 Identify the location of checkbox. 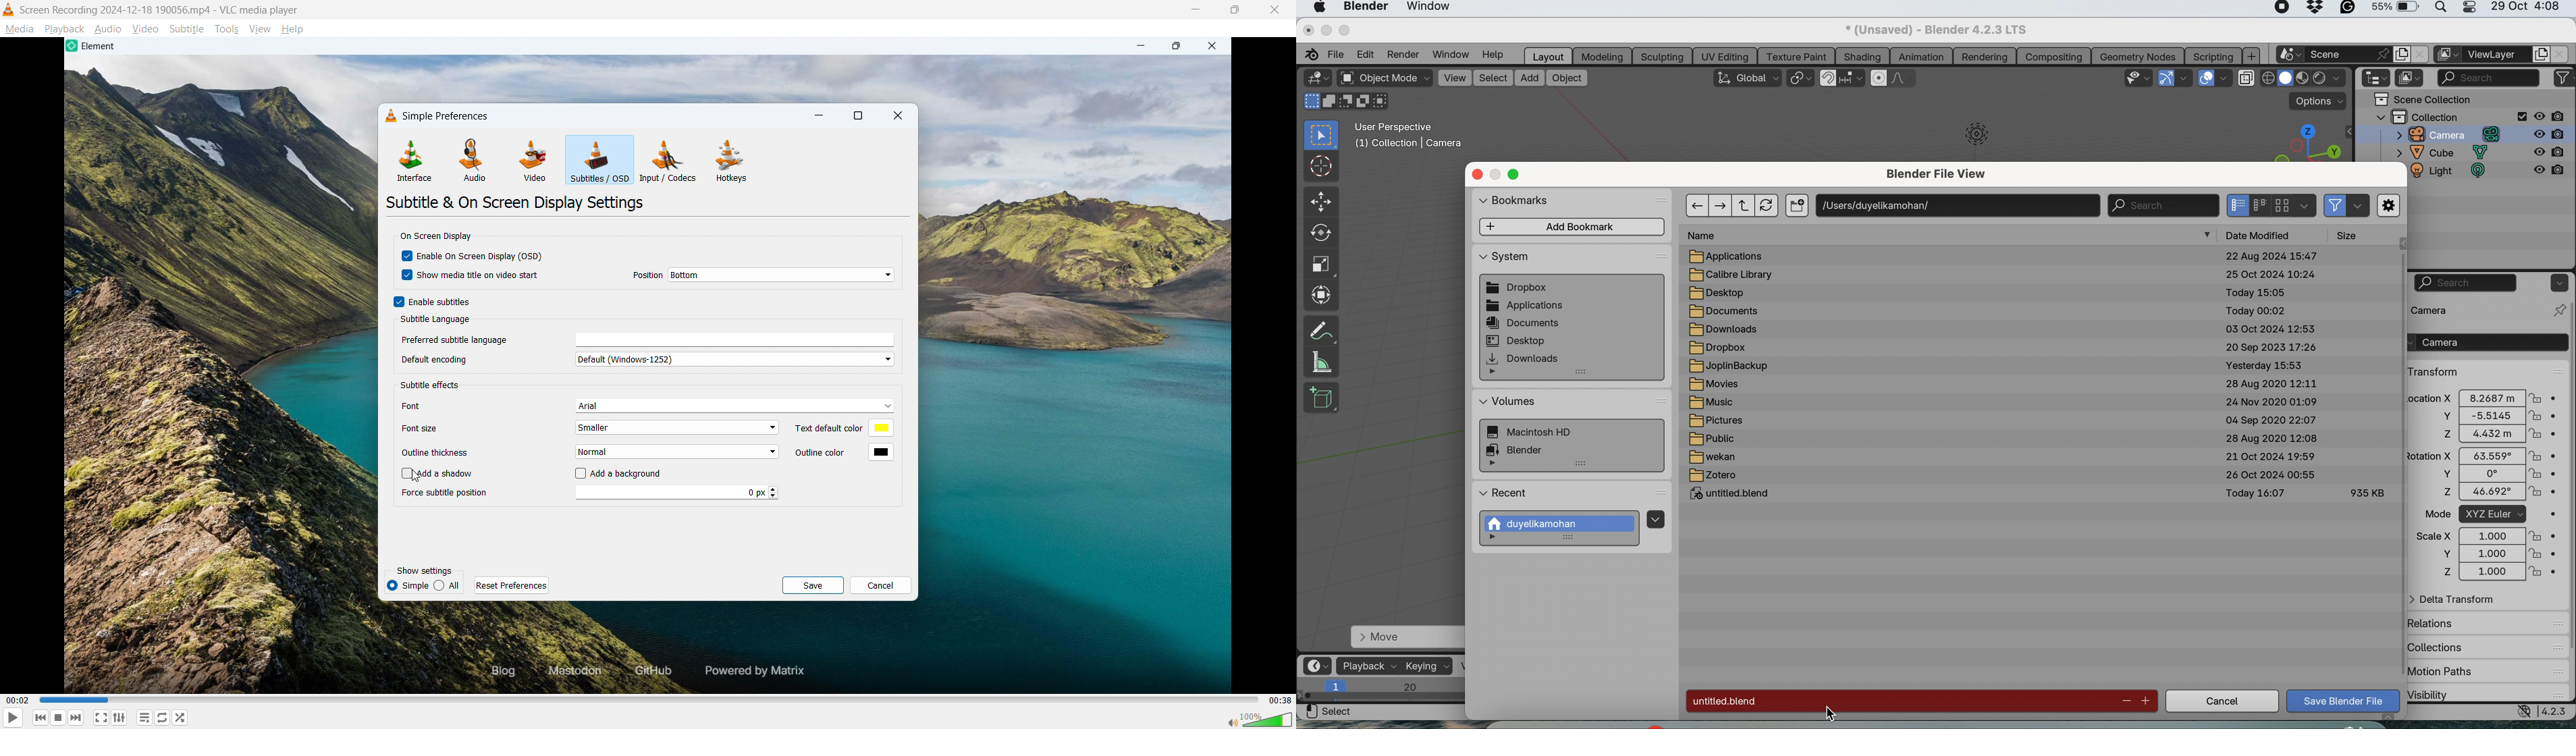
(403, 277).